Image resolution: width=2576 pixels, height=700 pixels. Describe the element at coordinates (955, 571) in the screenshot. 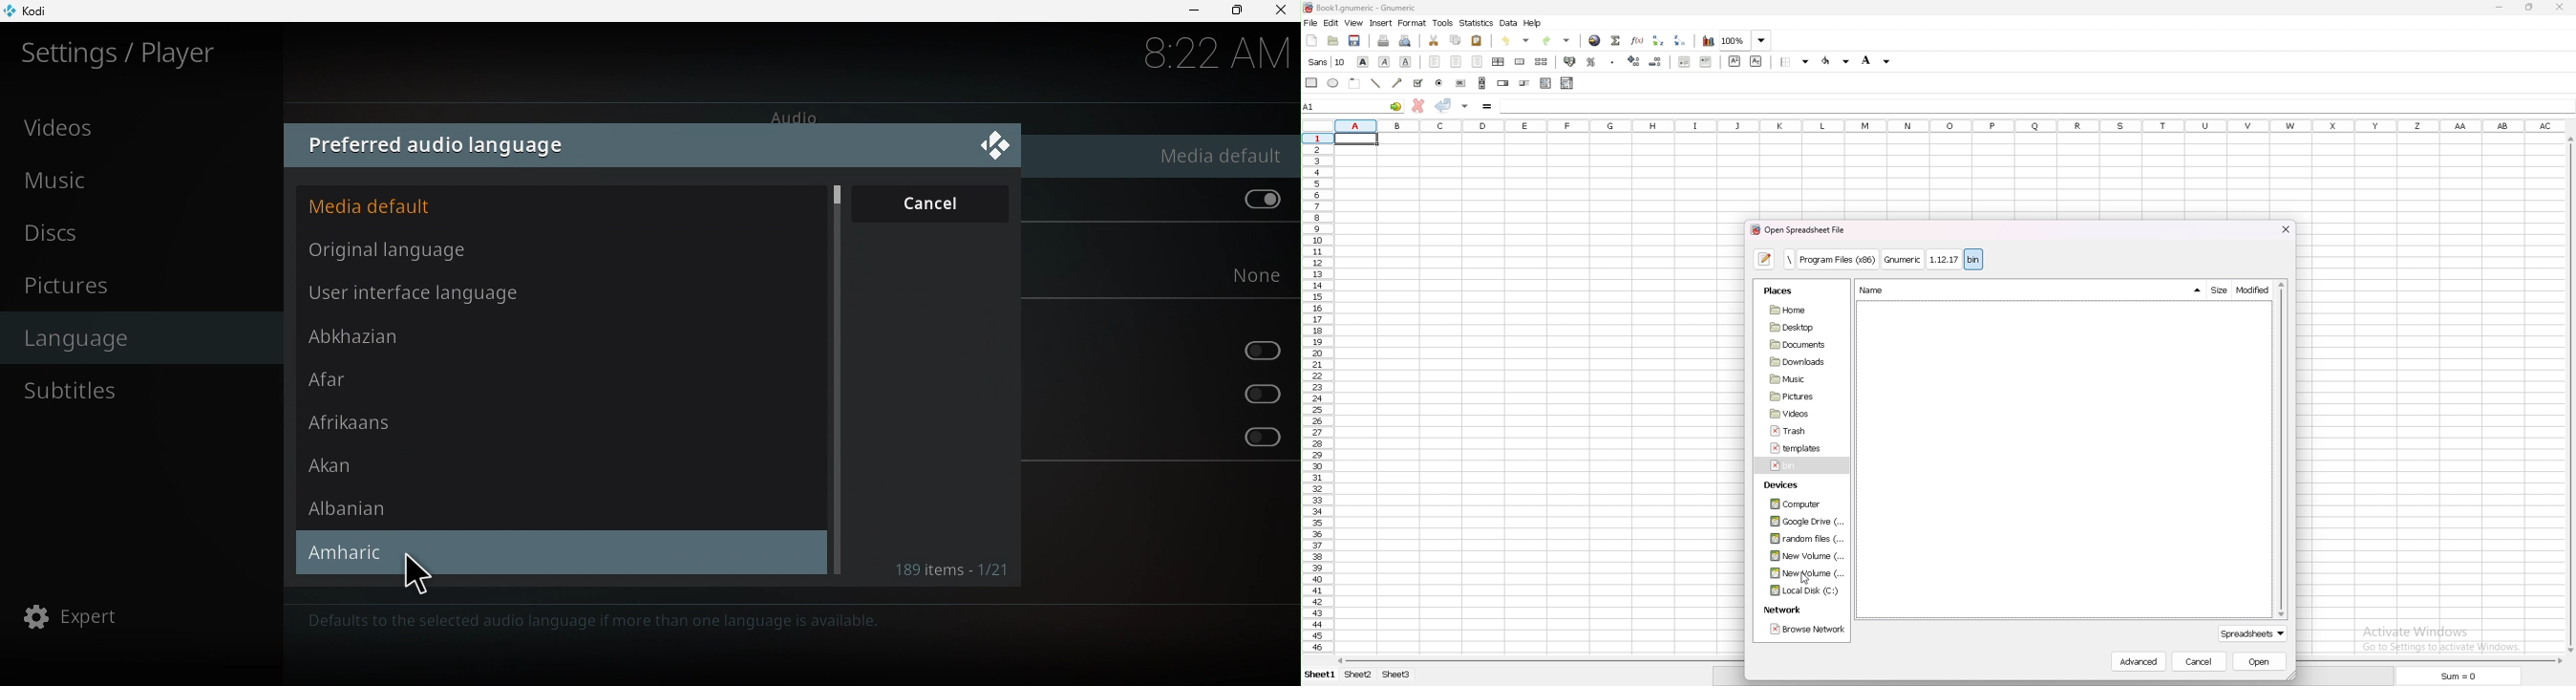

I see `189 Items * 1/21` at that location.